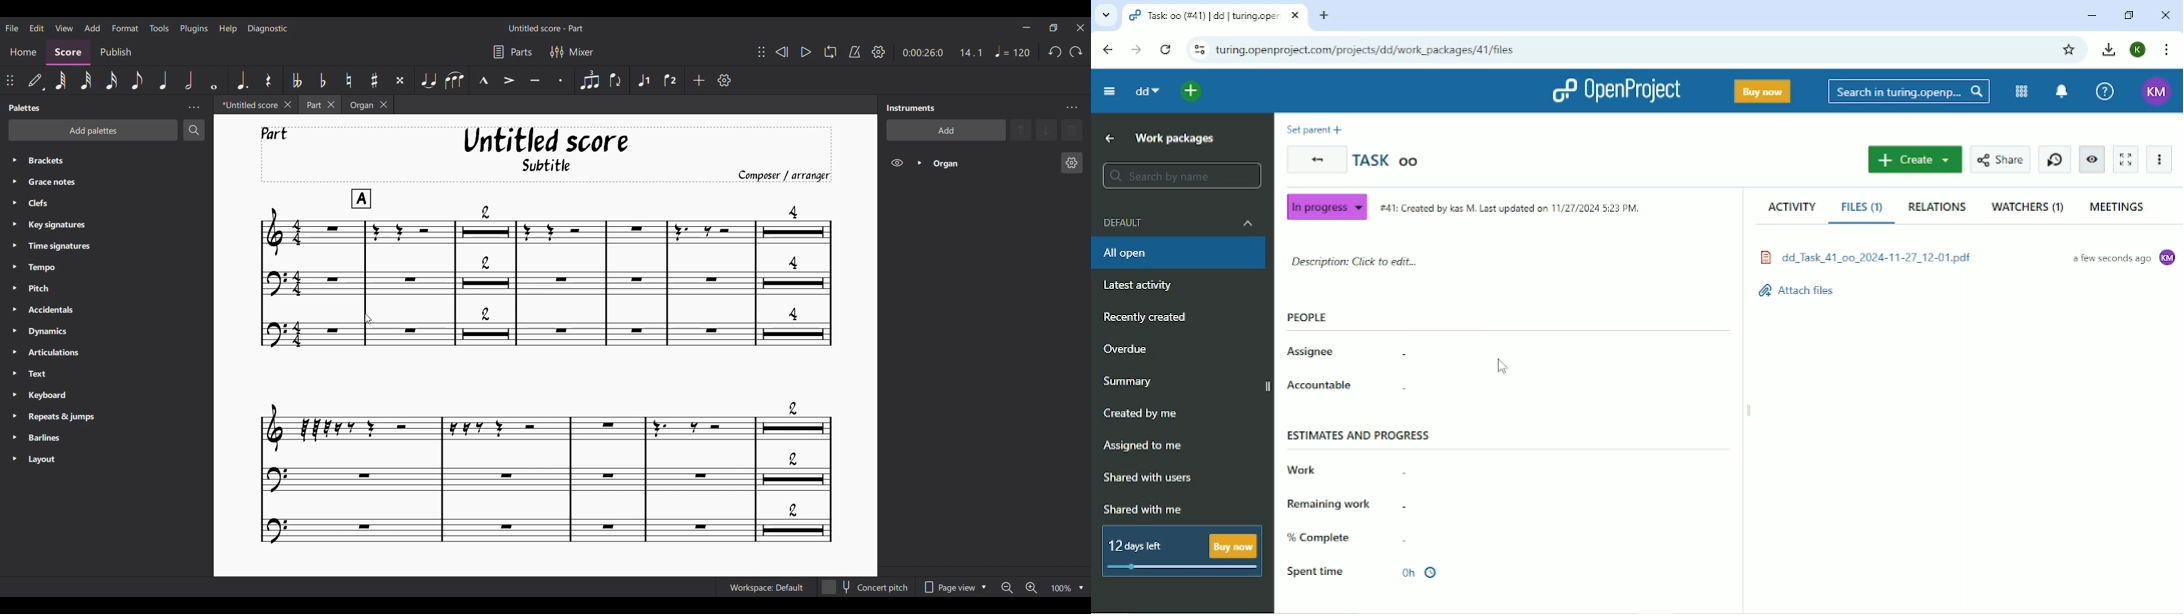 Image resolution: width=2184 pixels, height=616 pixels. Describe the element at coordinates (1031, 588) in the screenshot. I see `Zoom in` at that location.